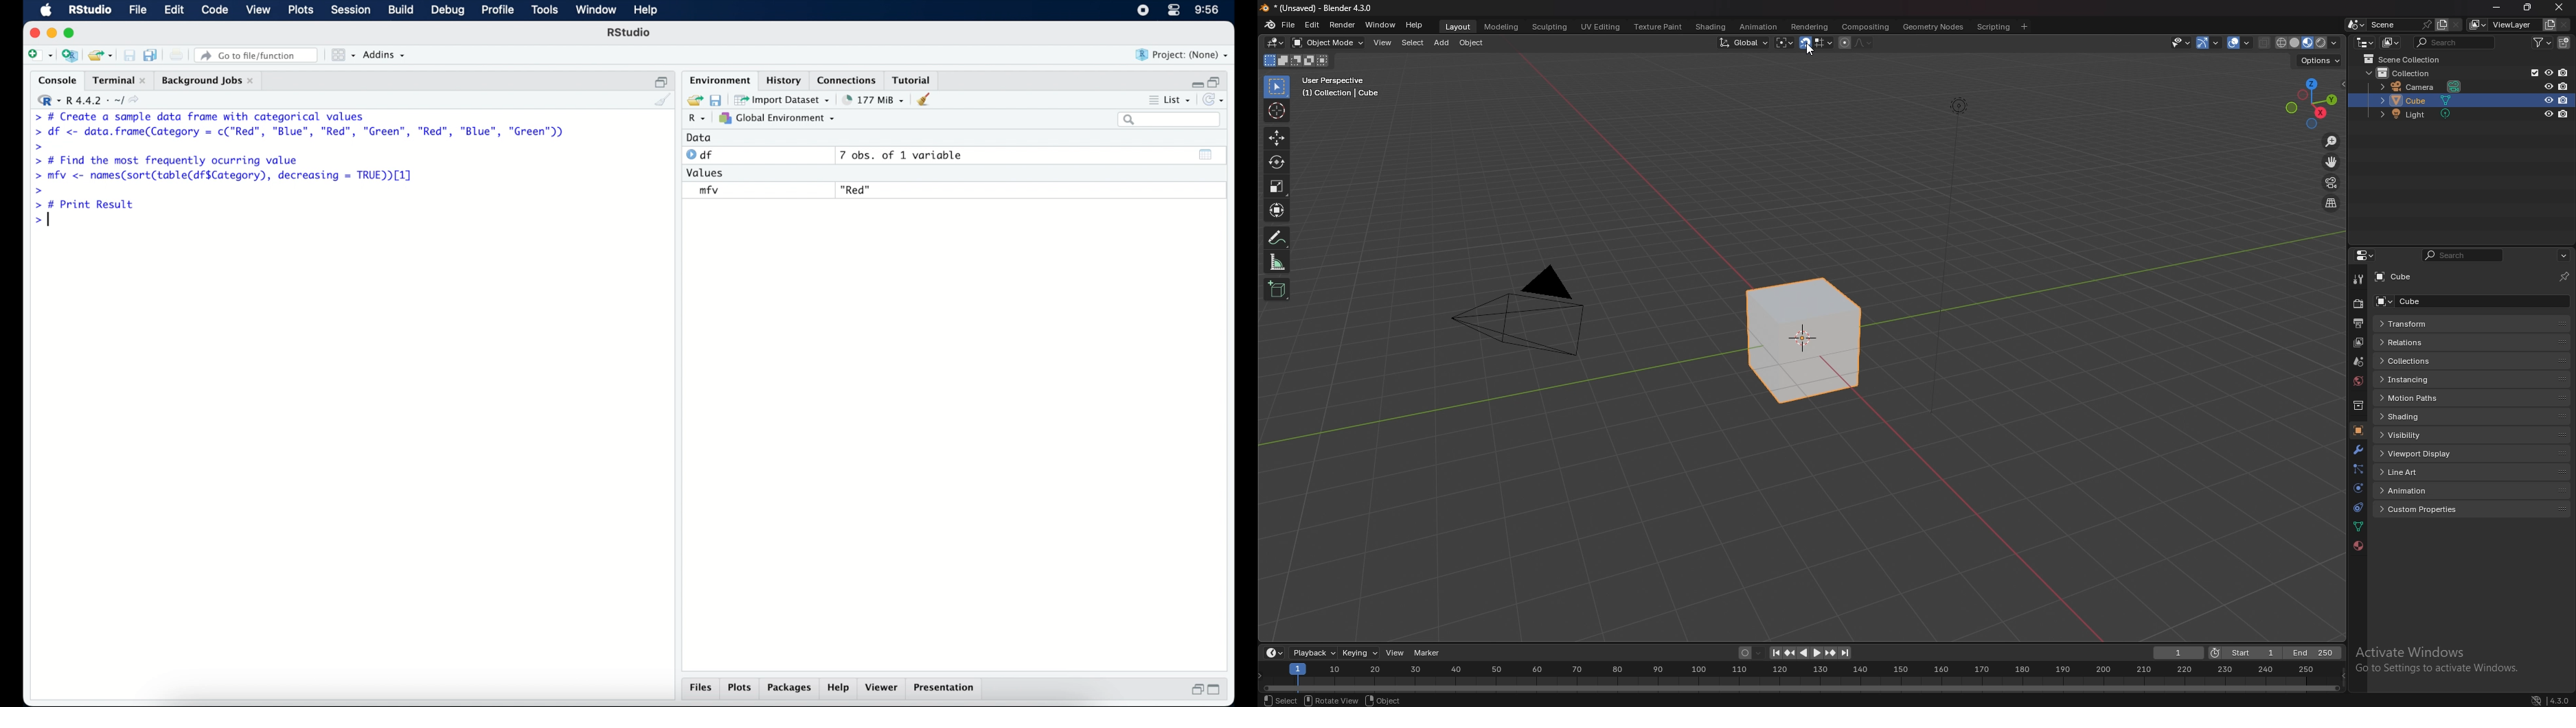 The width and height of the screenshot is (2576, 728). Describe the element at coordinates (151, 54) in the screenshot. I see `save all open documents` at that location.